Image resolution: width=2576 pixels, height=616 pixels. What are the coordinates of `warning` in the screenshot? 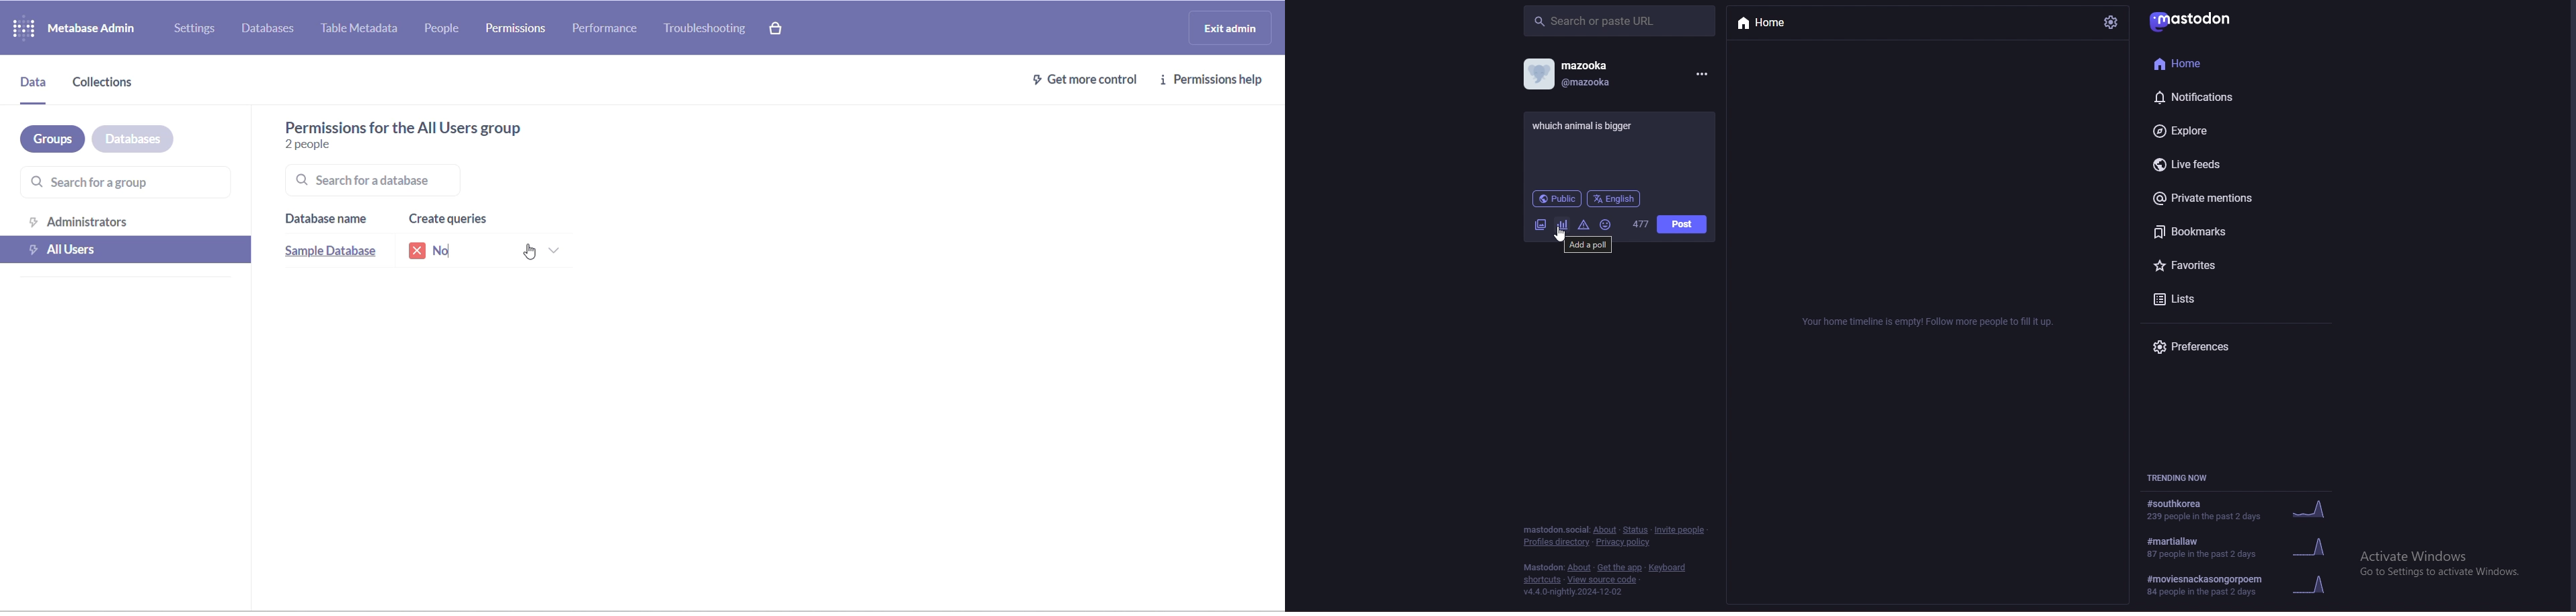 It's located at (1584, 225).